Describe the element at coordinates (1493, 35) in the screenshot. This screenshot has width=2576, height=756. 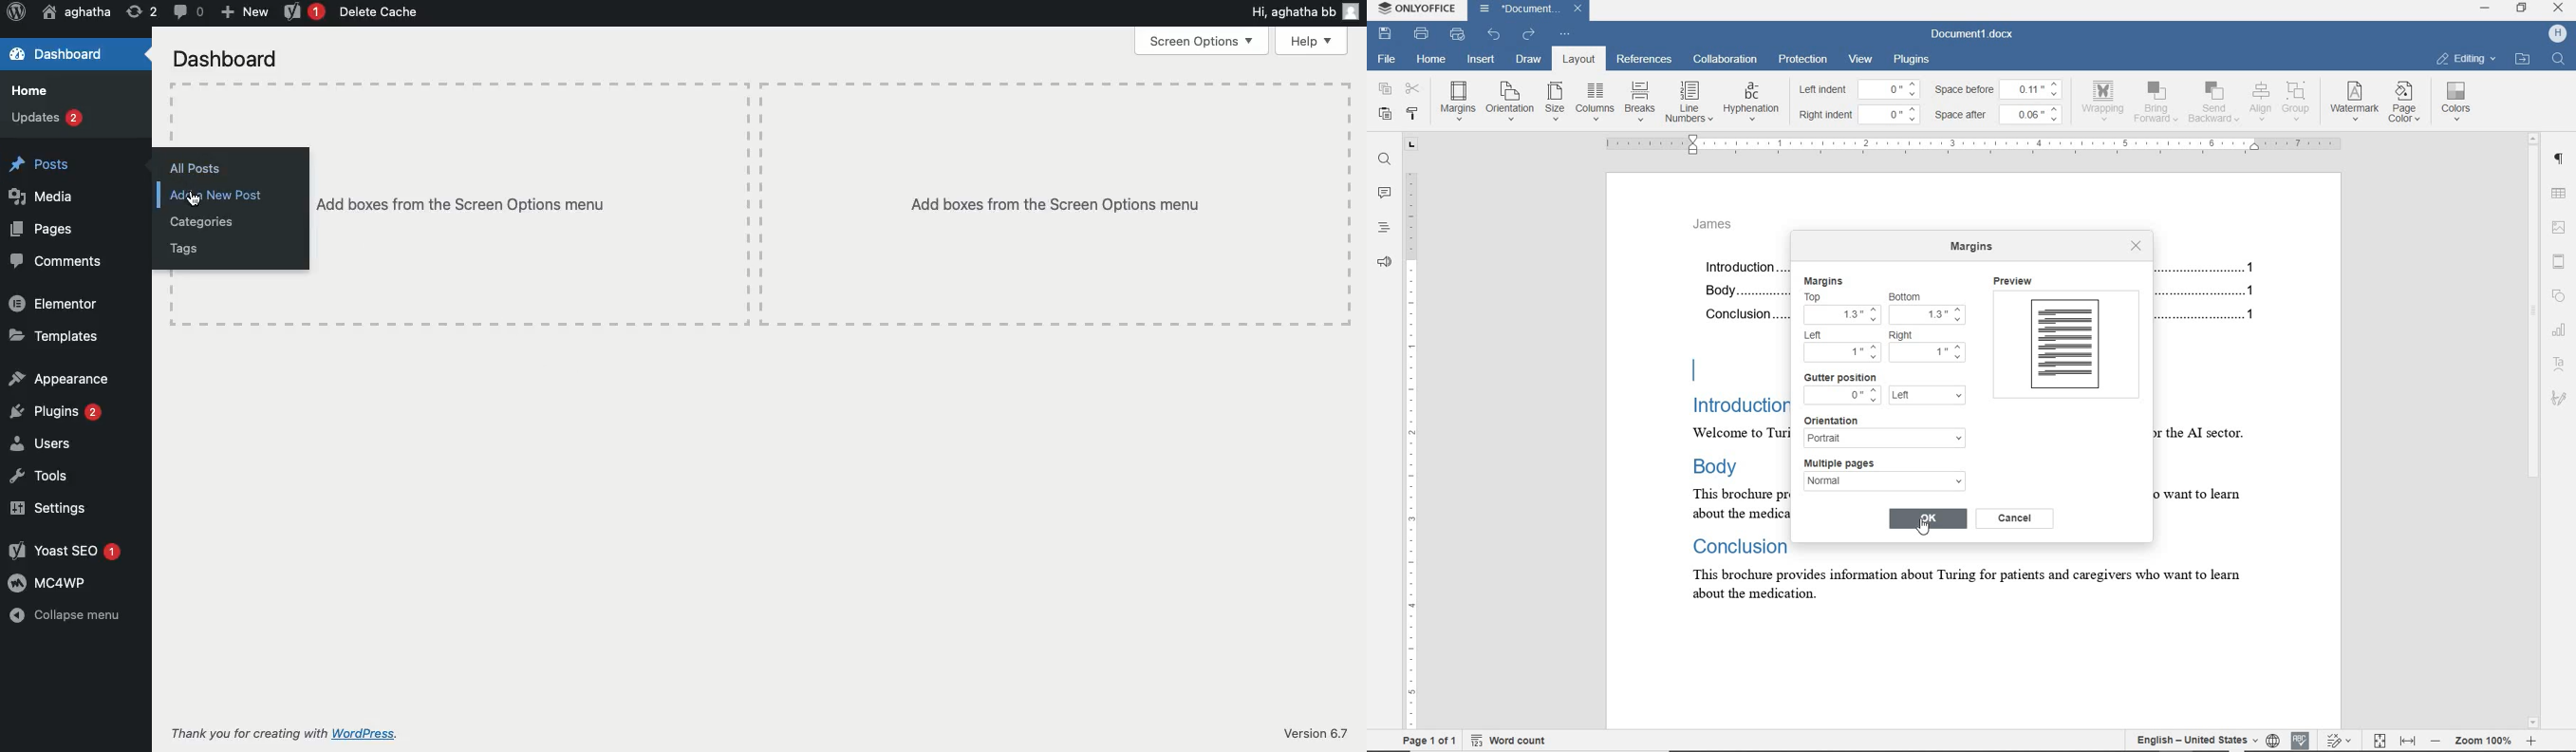
I see `undo` at that location.